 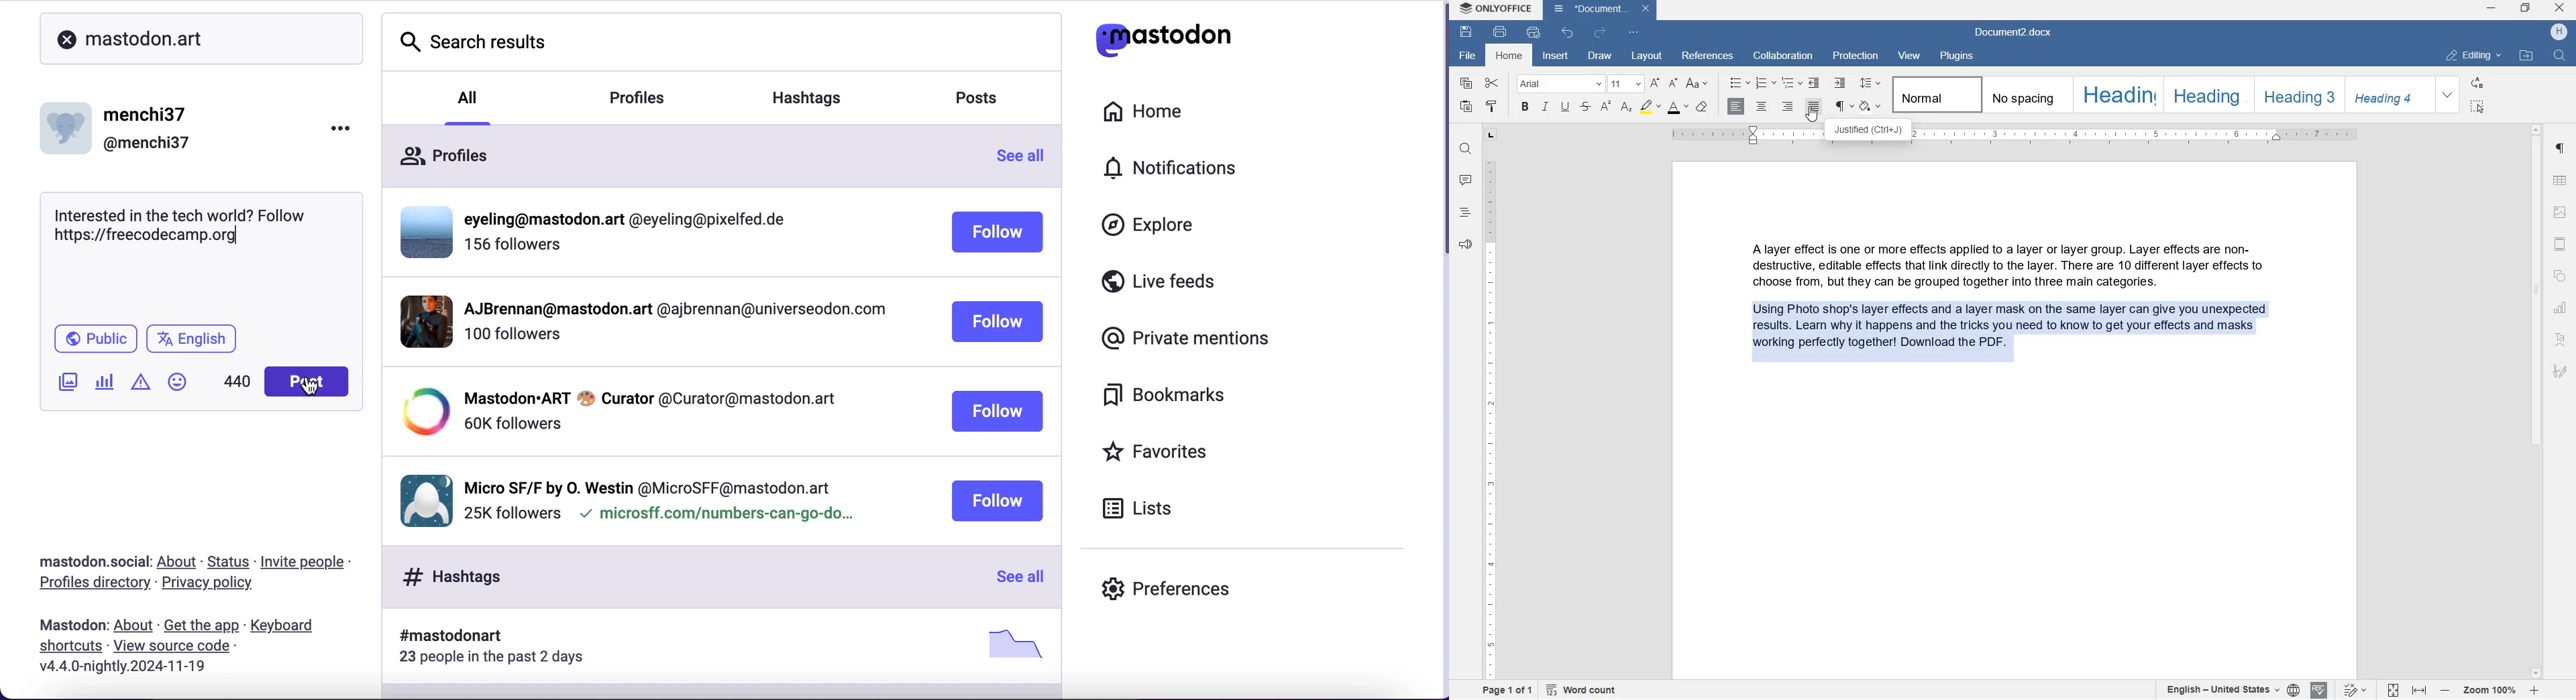 I want to click on HIGHLIGHT COLOR, so click(x=1649, y=107).